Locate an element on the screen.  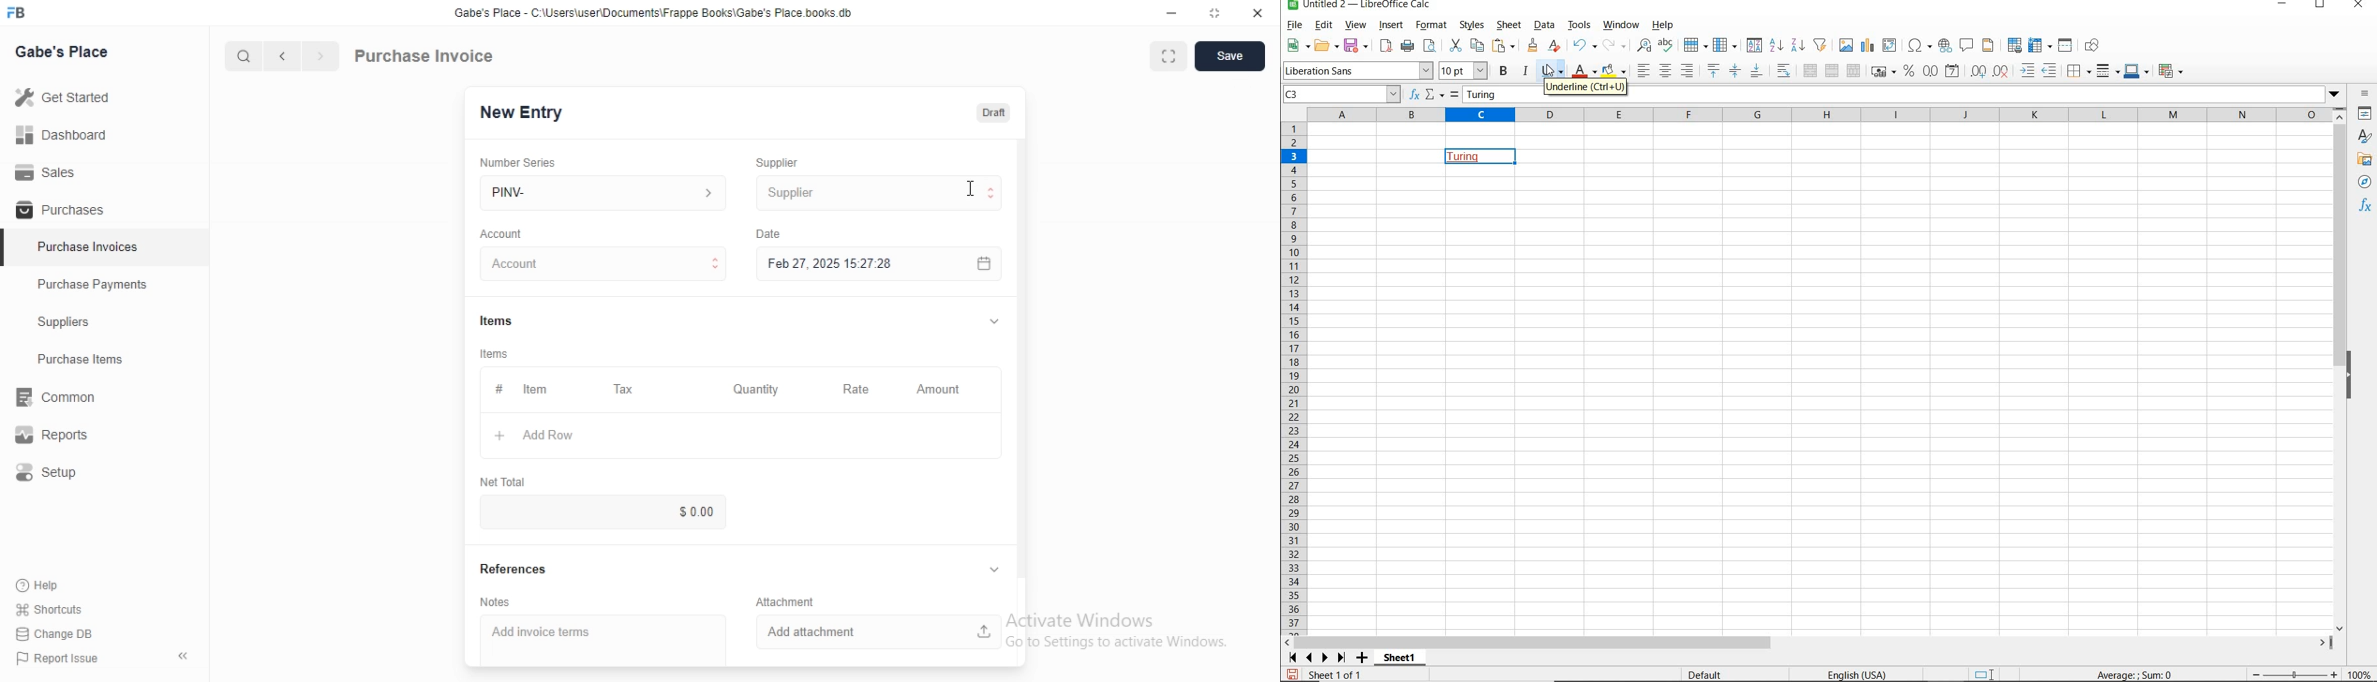
PROPERTIES is located at coordinates (2366, 115).